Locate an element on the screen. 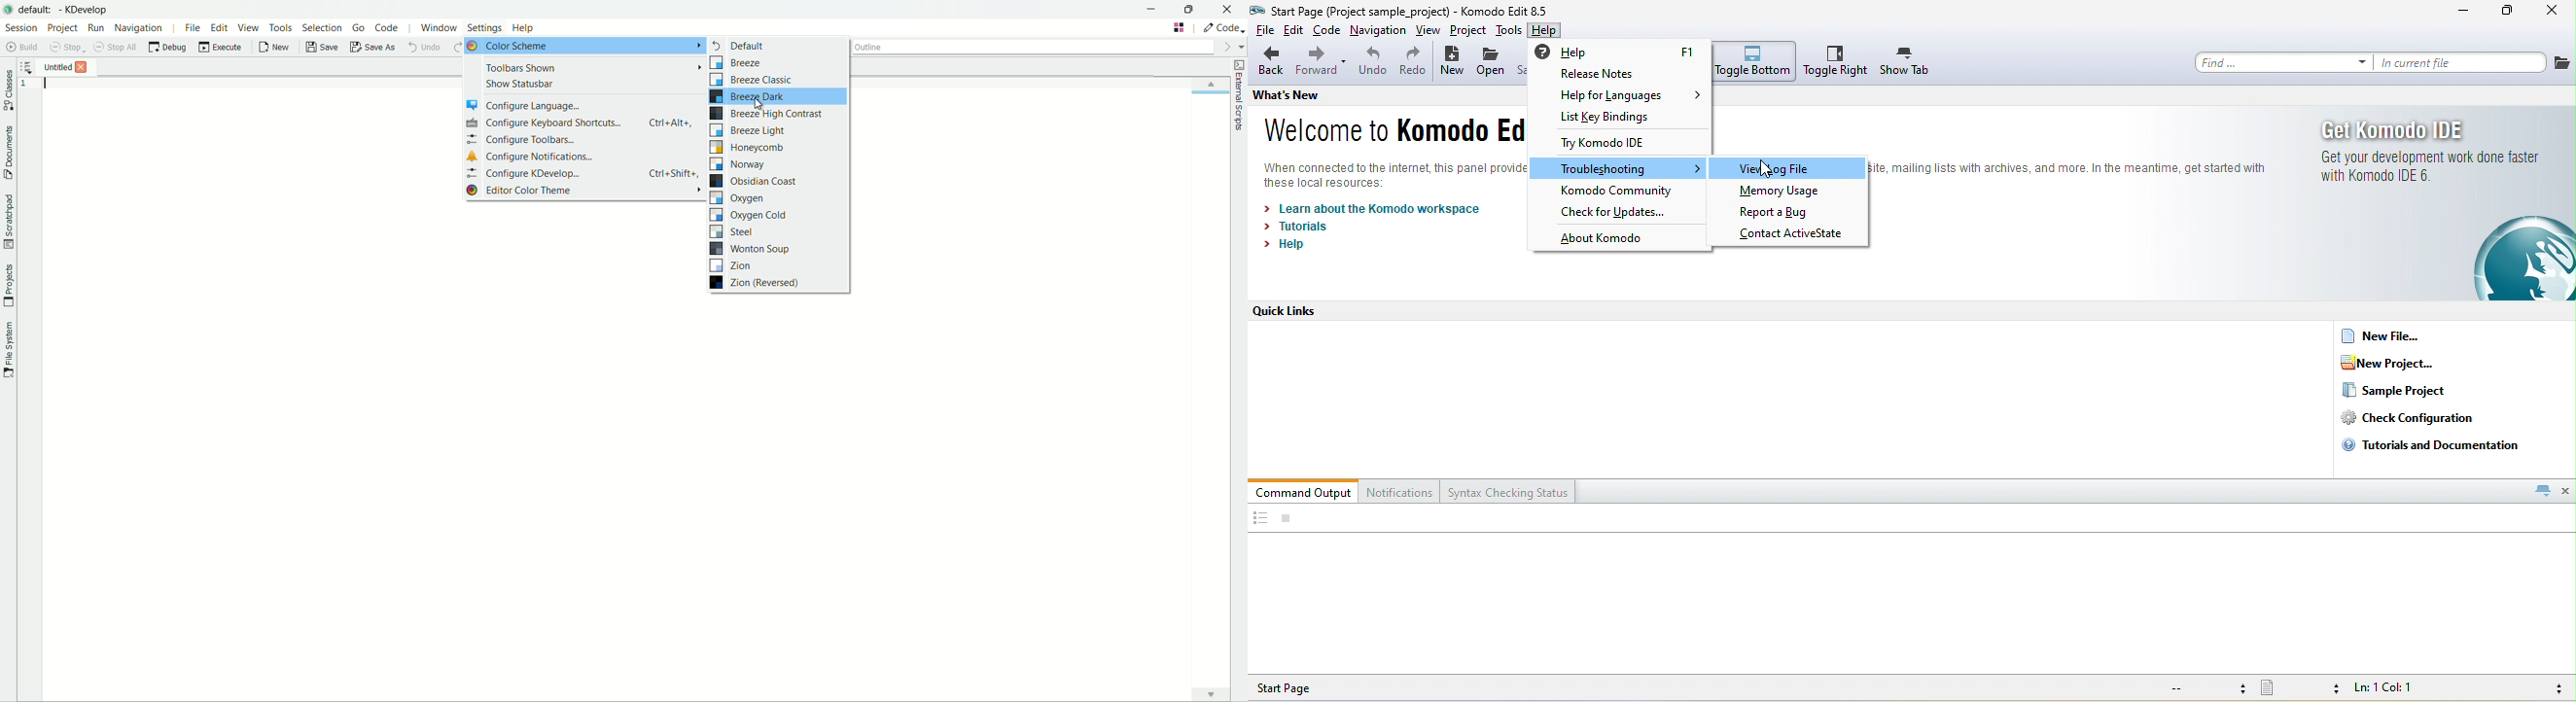 The width and height of the screenshot is (2576, 728). select option is located at coordinates (1793, 168).